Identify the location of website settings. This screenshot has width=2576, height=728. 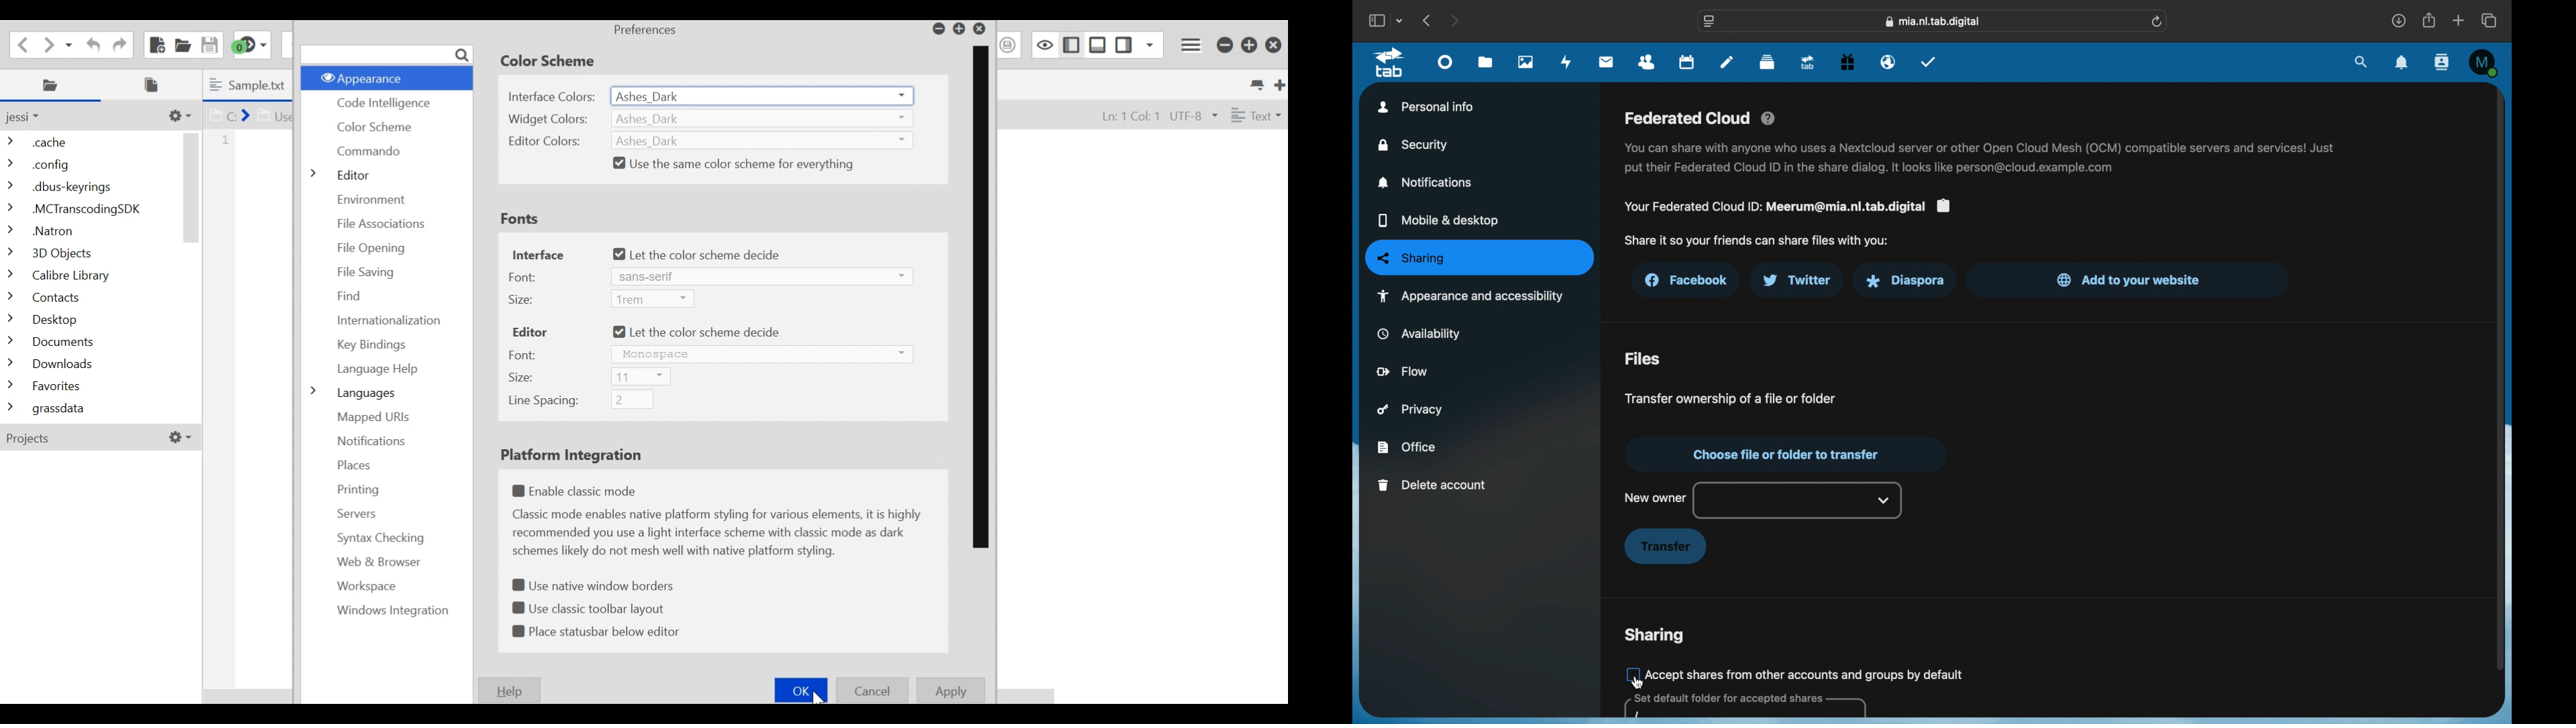
(1710, 21).